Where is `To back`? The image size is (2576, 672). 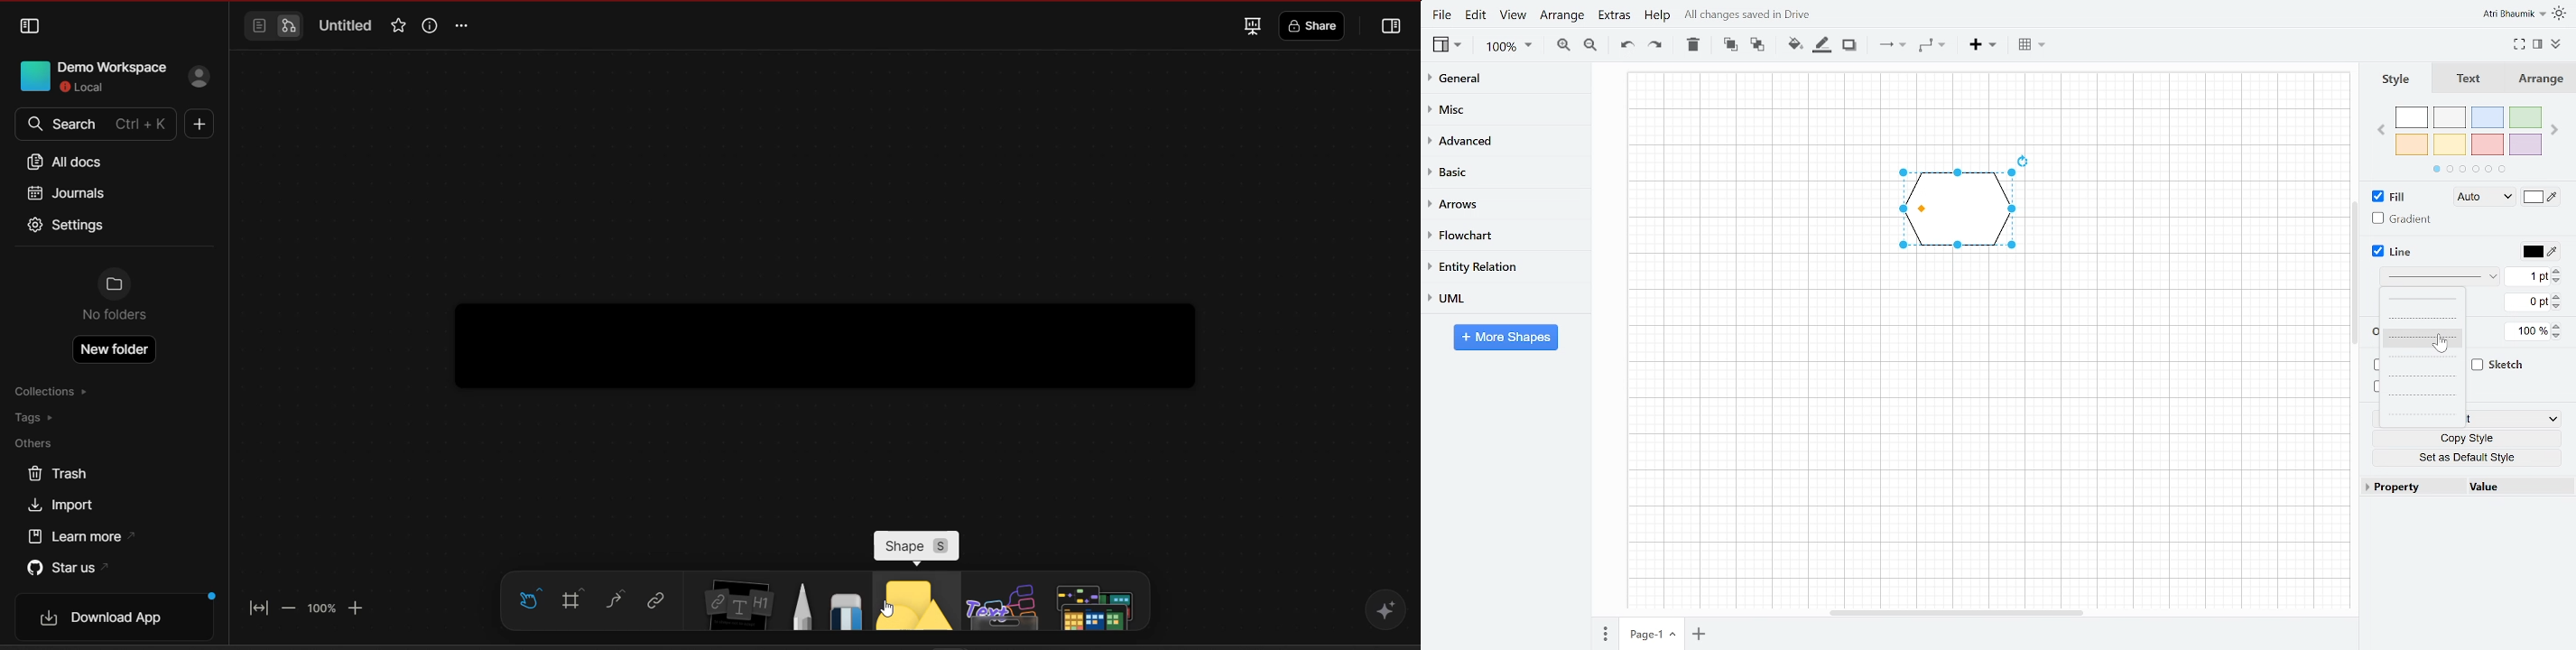 To back is located at coordinates (1758, 46).